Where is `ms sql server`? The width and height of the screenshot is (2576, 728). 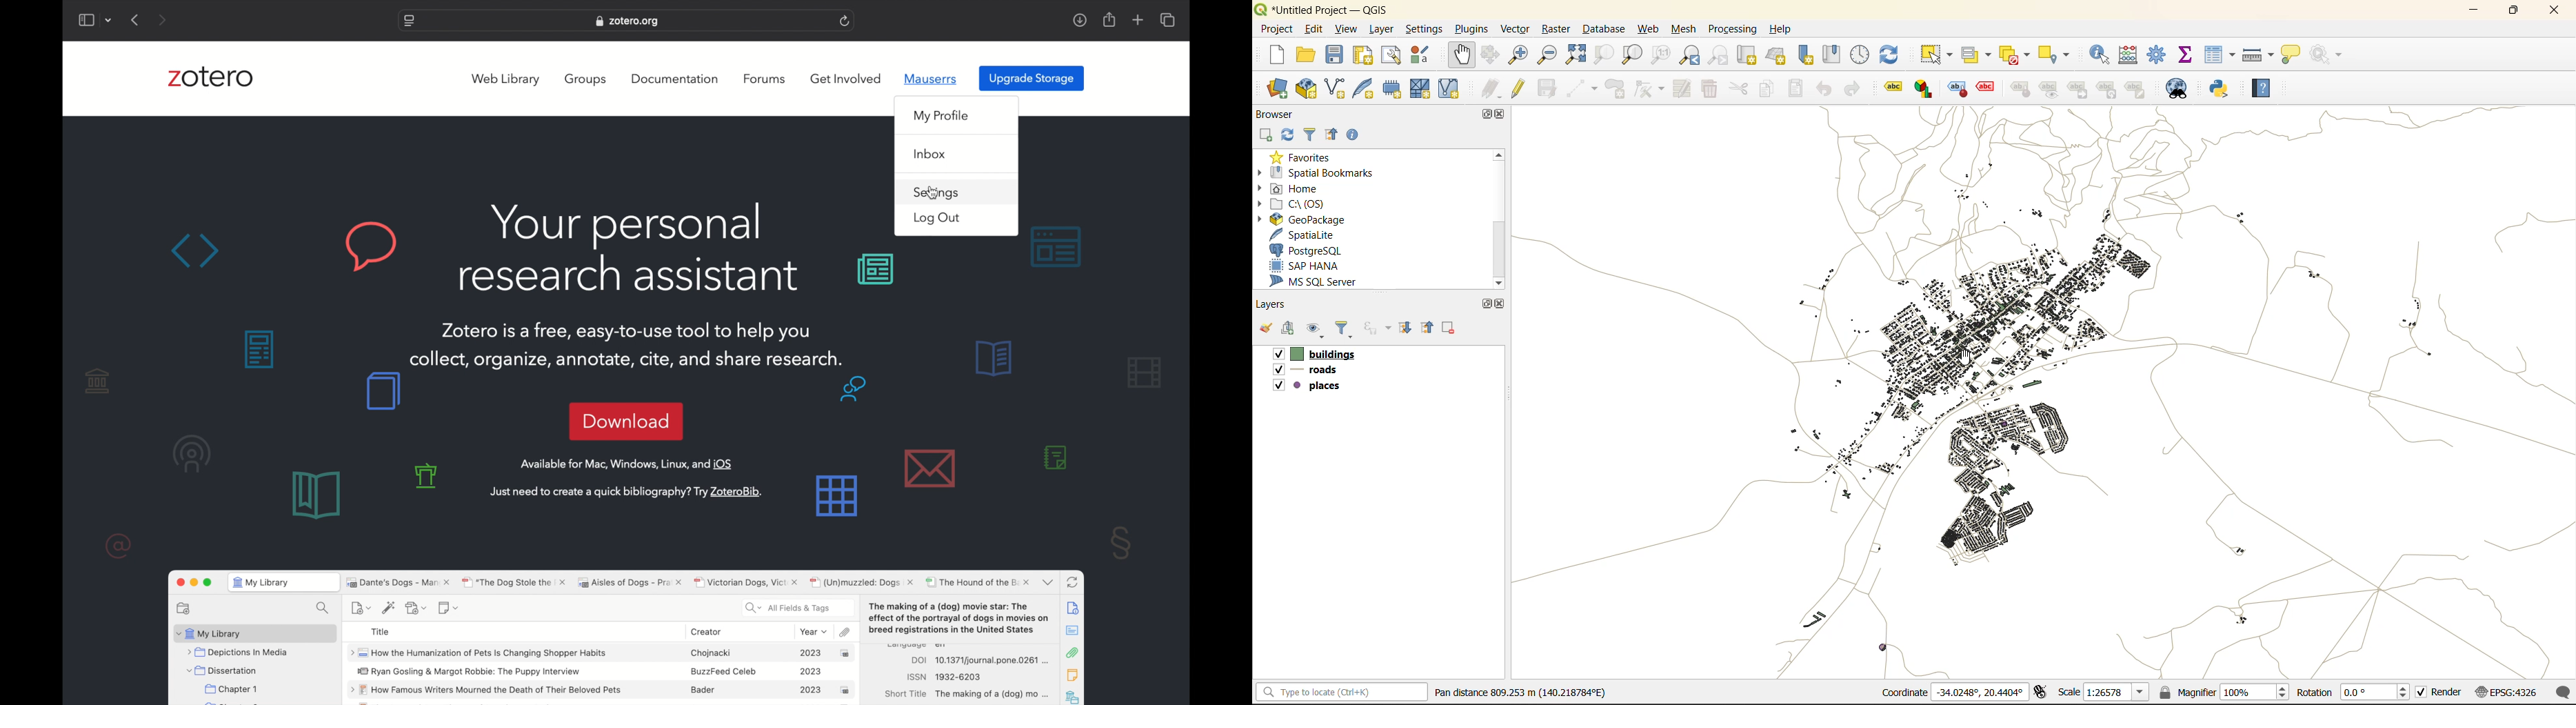 ms sql server is located at coordinates (1320, 281).